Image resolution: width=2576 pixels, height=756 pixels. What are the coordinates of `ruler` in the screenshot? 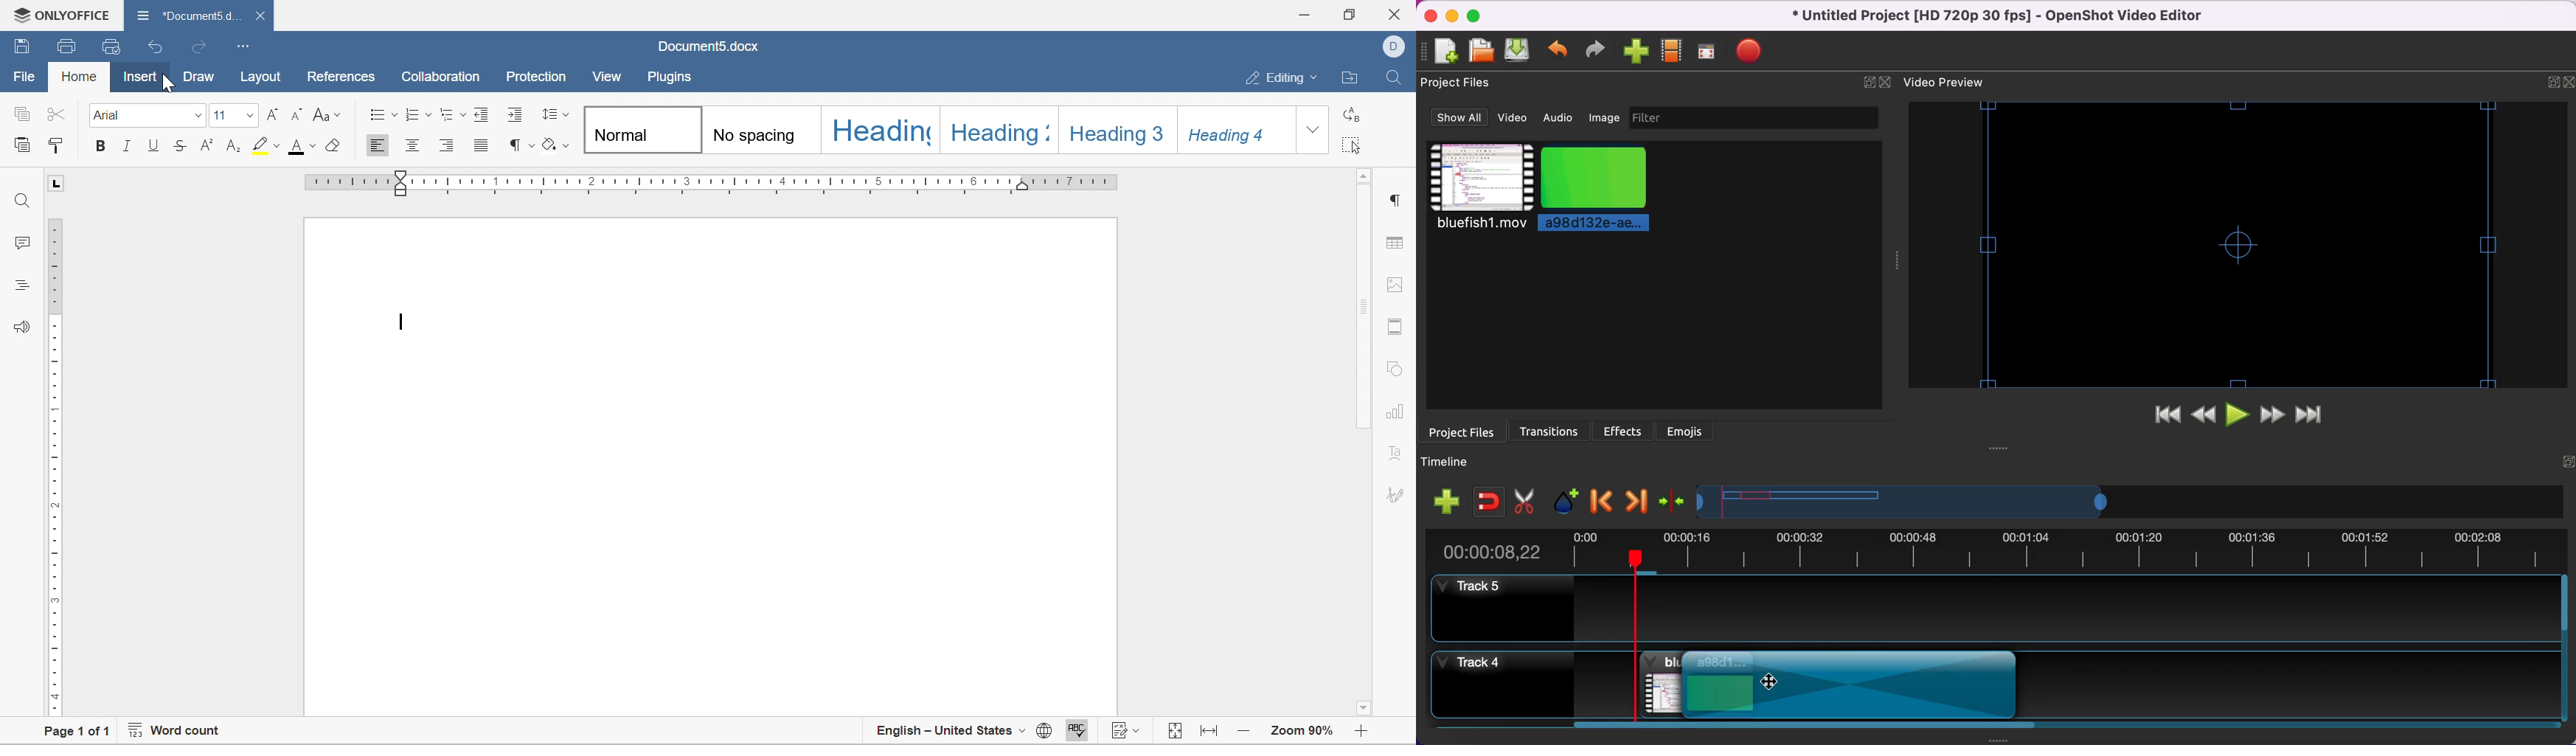 It's located at (707, 182).